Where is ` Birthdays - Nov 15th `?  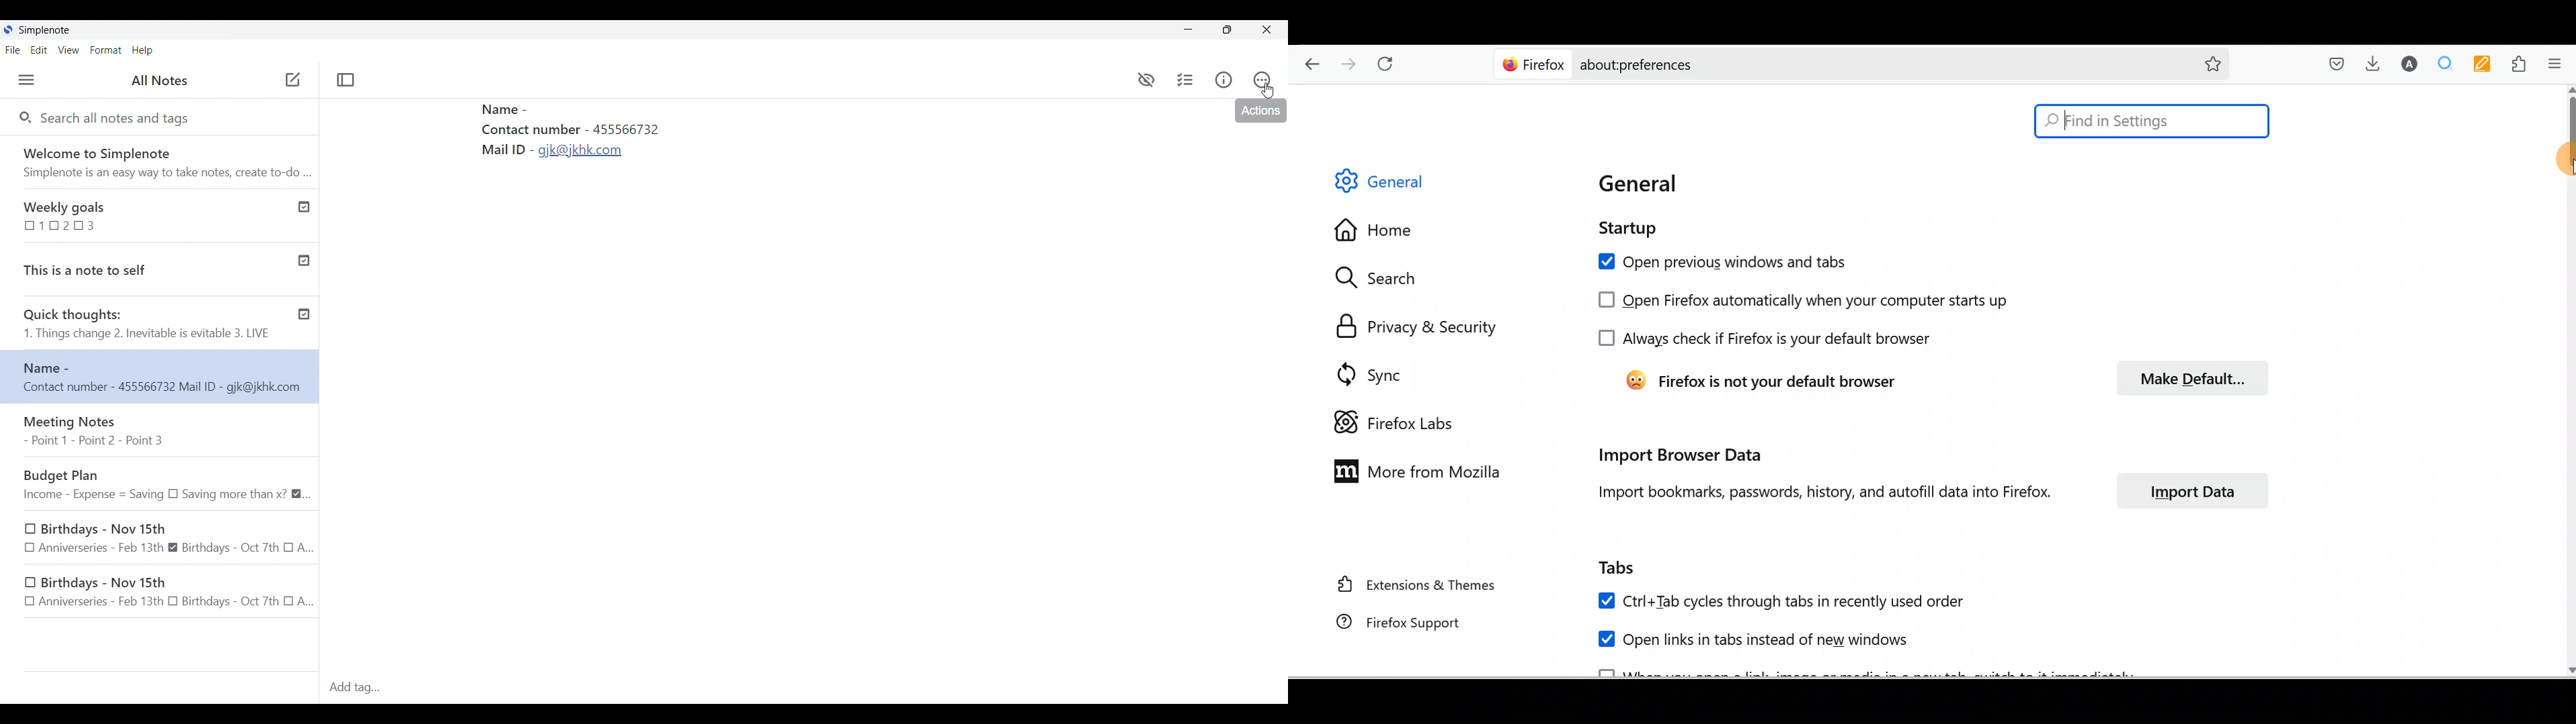
 Birthdays - Nov 15th  is located at coordinates (170, 537).